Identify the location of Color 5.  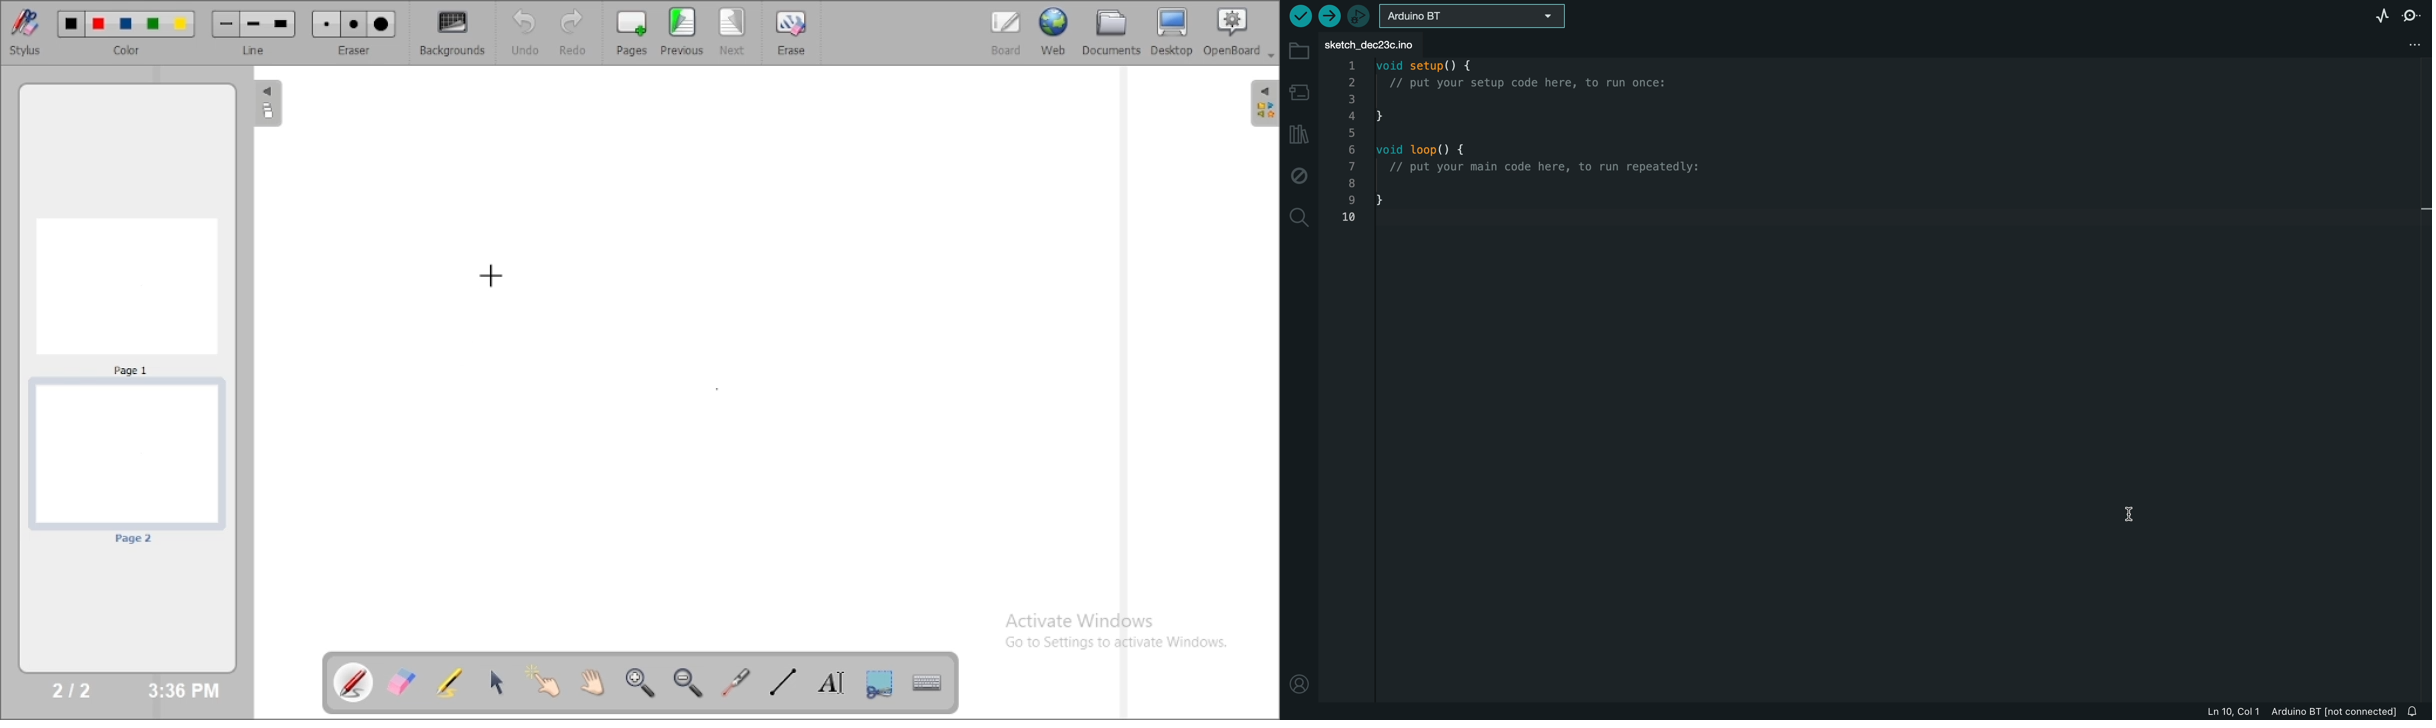
(181, 24).